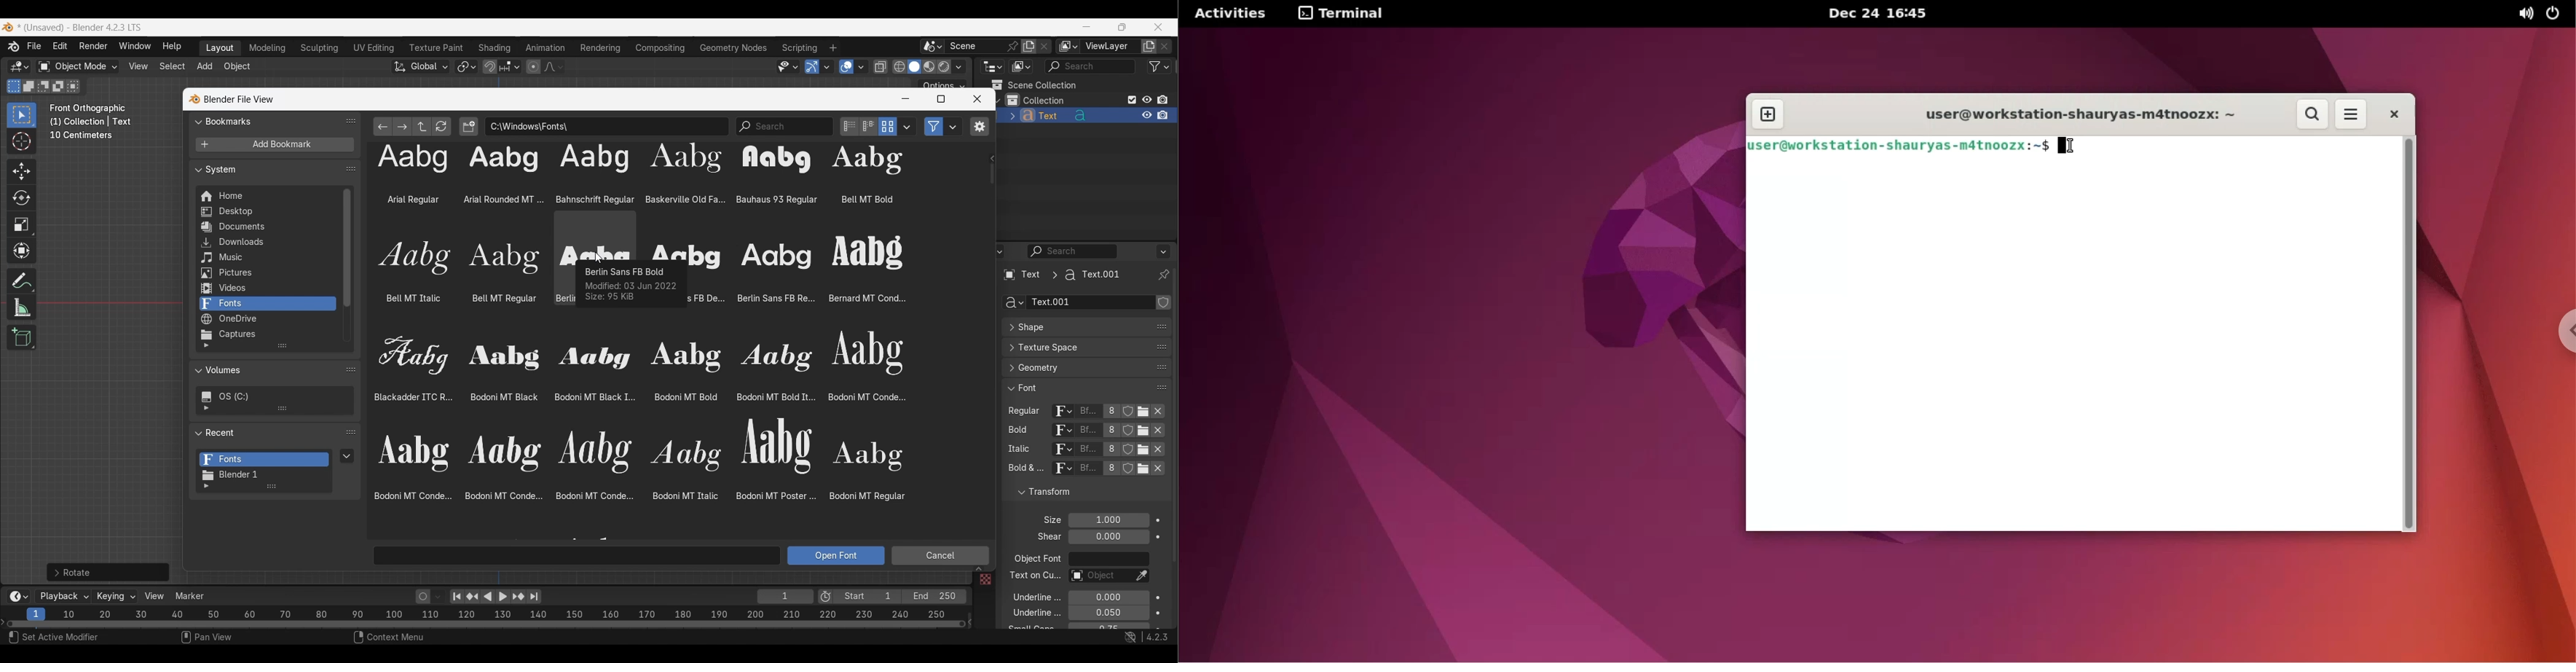 The width and height of the screenshot is (2576, 672). What do you see at coordinates (1162, 413) in the screenshot?
I see `Unlink respective attribute` at bounding box center [1162, 413].